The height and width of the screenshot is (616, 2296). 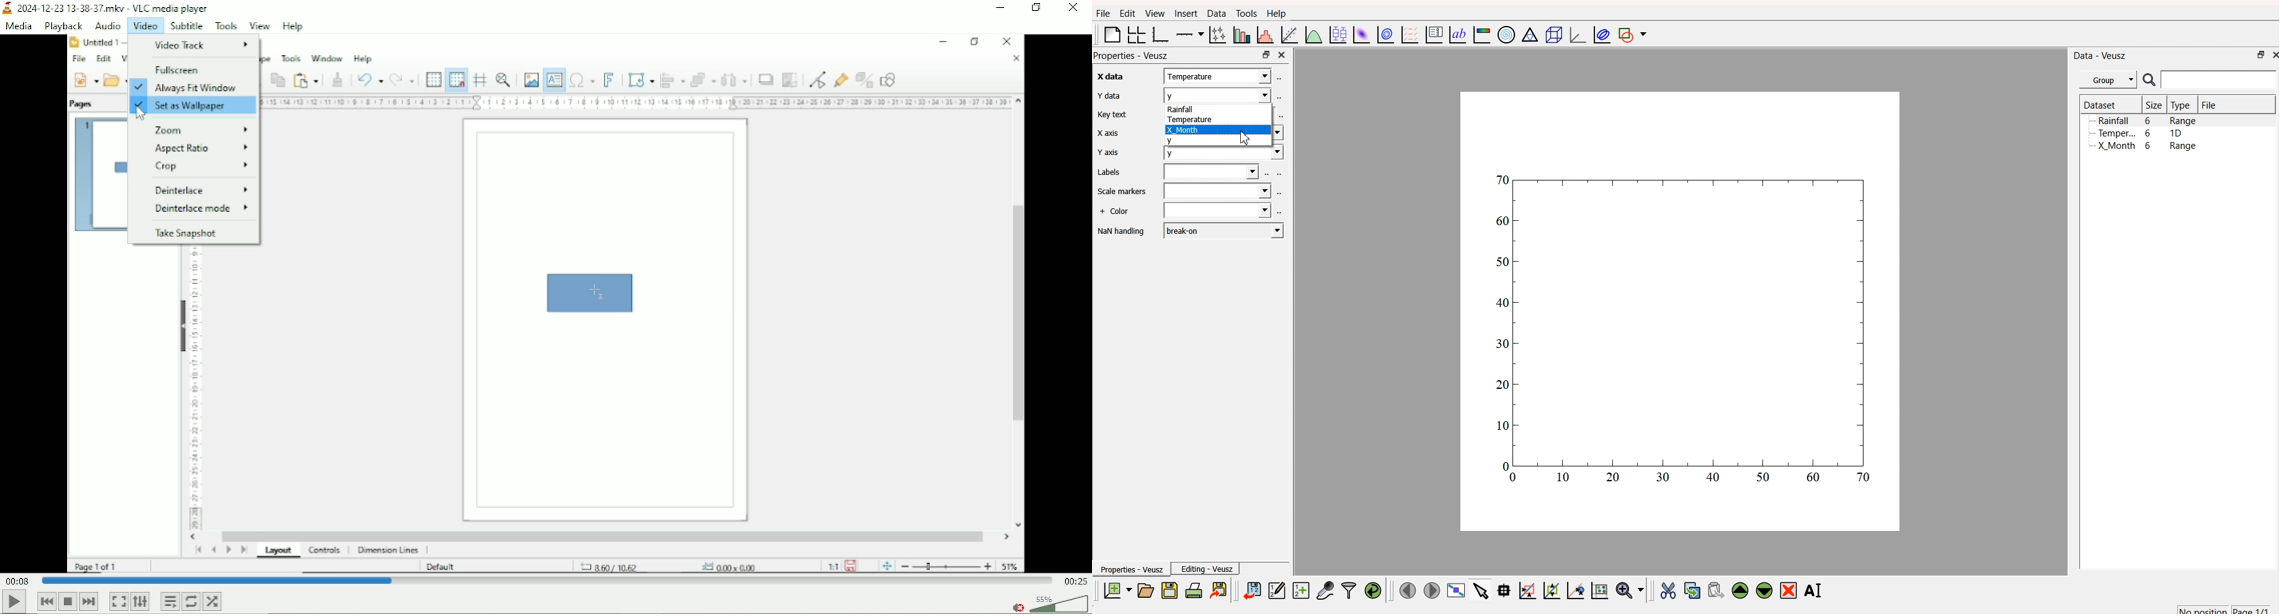 What do you see at coordinates (1762, 591) in the screenshot?
I see `move down the widget ` at bounding box center [1762, 591].